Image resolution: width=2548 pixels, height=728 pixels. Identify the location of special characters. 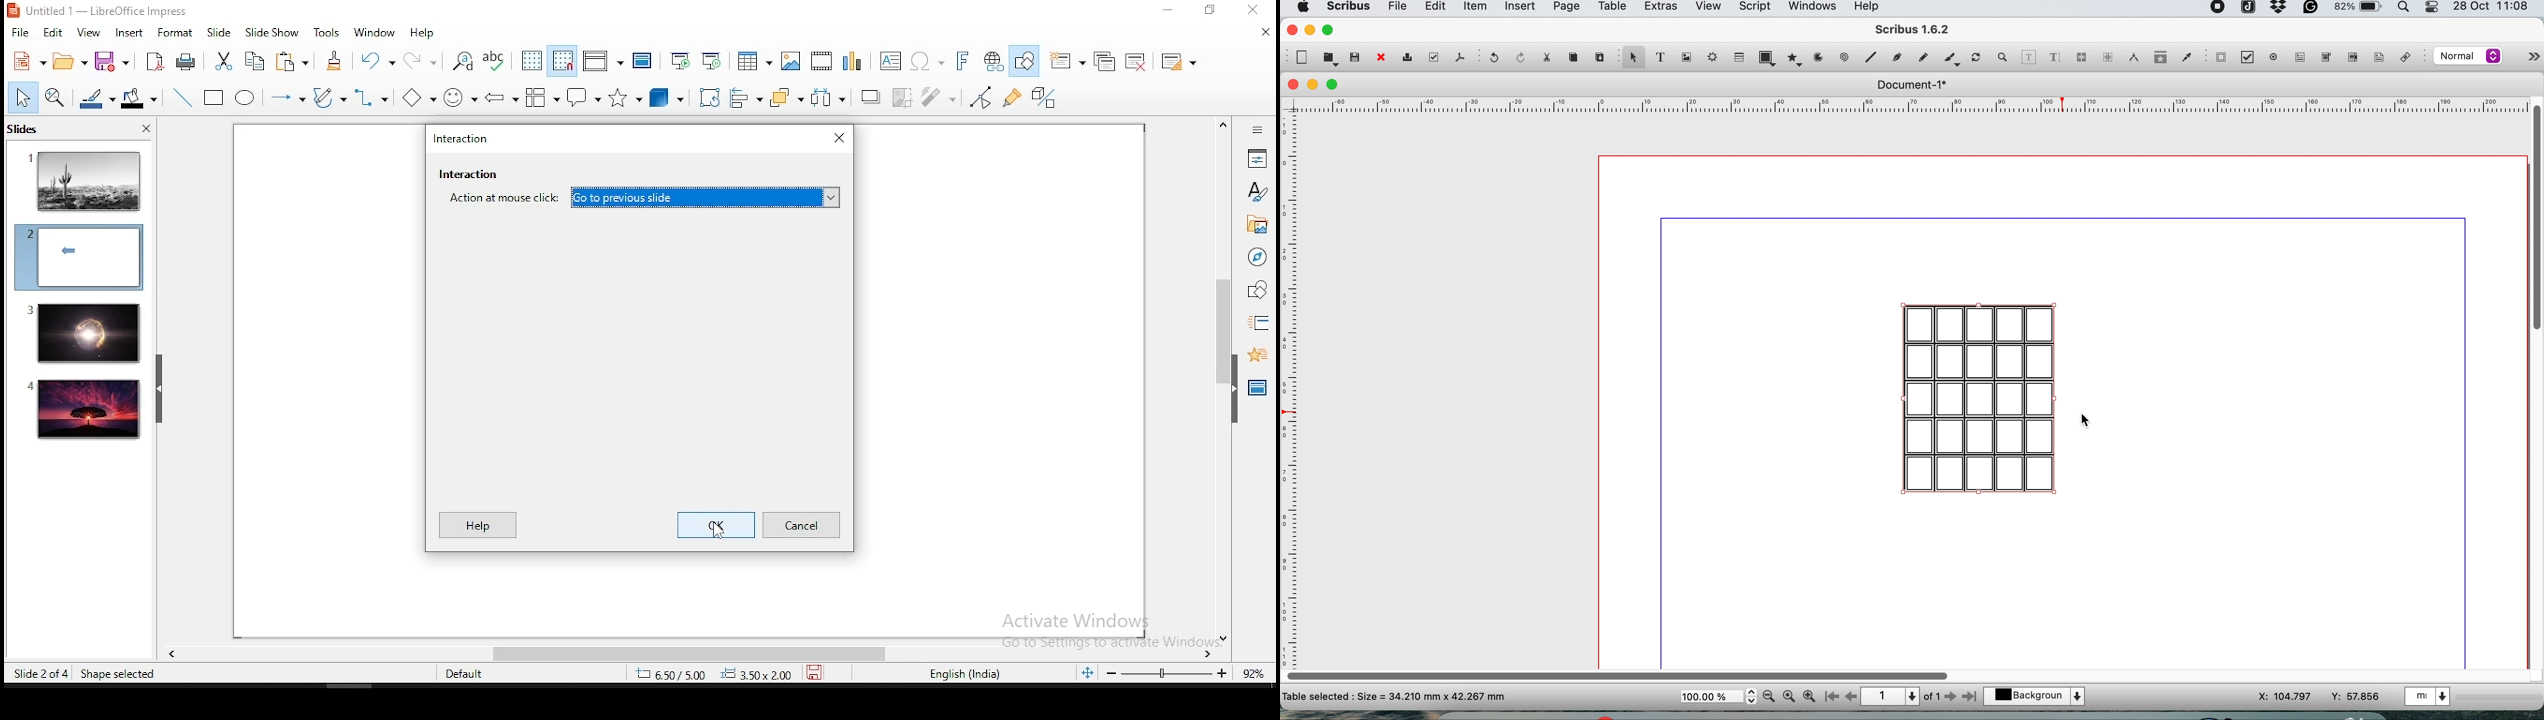
(924, 62).